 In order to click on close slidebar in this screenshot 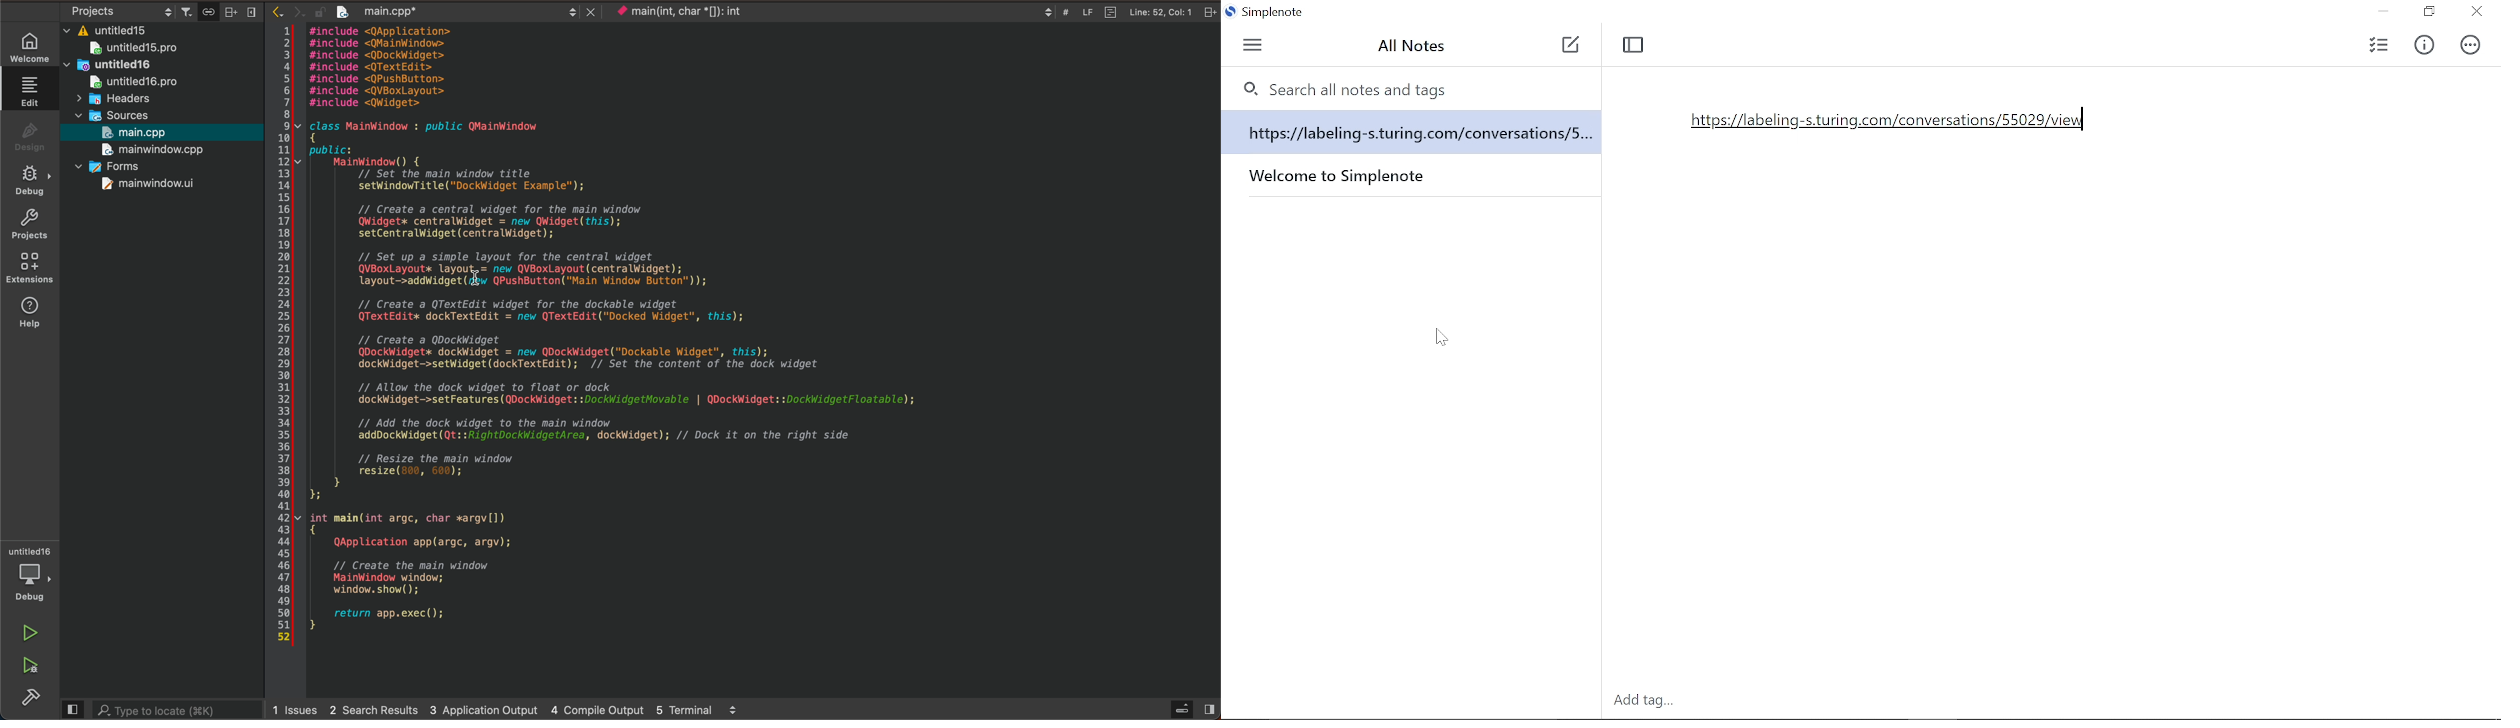, I will do `click(71, 709)`.